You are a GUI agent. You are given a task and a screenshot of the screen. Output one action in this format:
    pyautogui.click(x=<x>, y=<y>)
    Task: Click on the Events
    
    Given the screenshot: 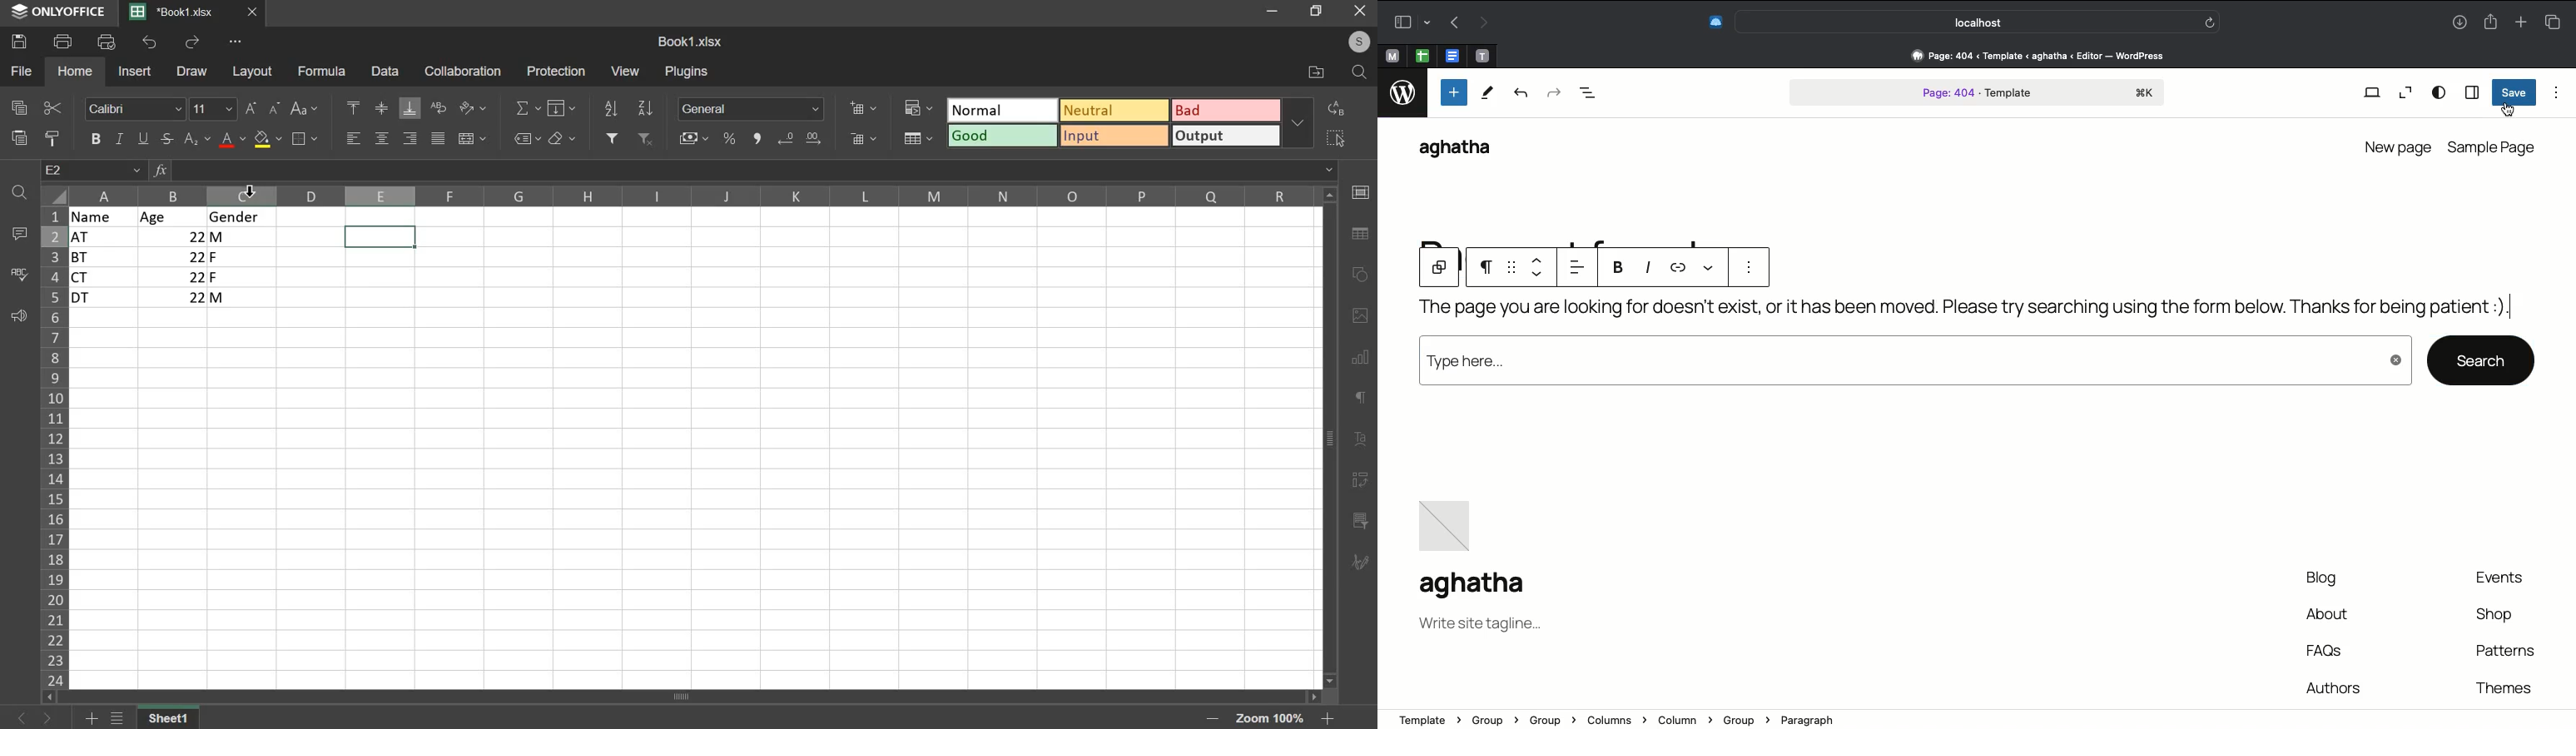 What is the action you would take?
    pyautogui.click(x=2508, y=578)
    